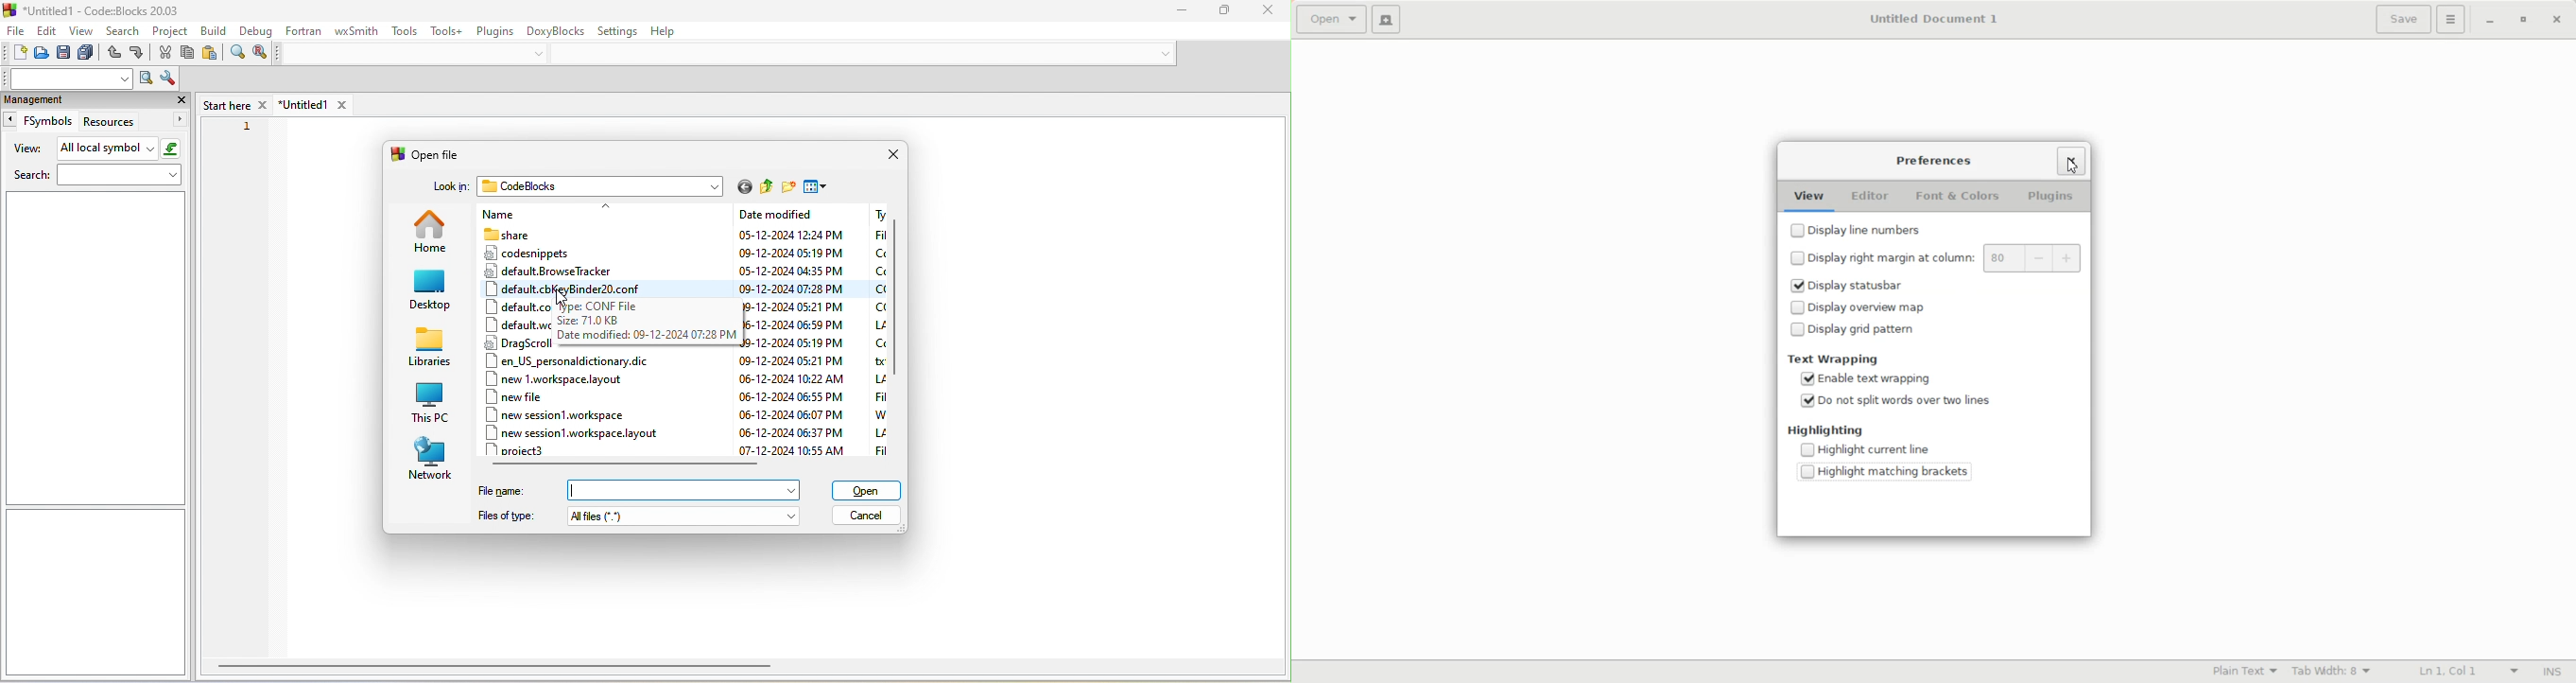 The height and width of the screenshot is (700, 2576). What do you see at coordinates (895, 153) in the screenshot?
I see `close` at bounding box center [895, 153].